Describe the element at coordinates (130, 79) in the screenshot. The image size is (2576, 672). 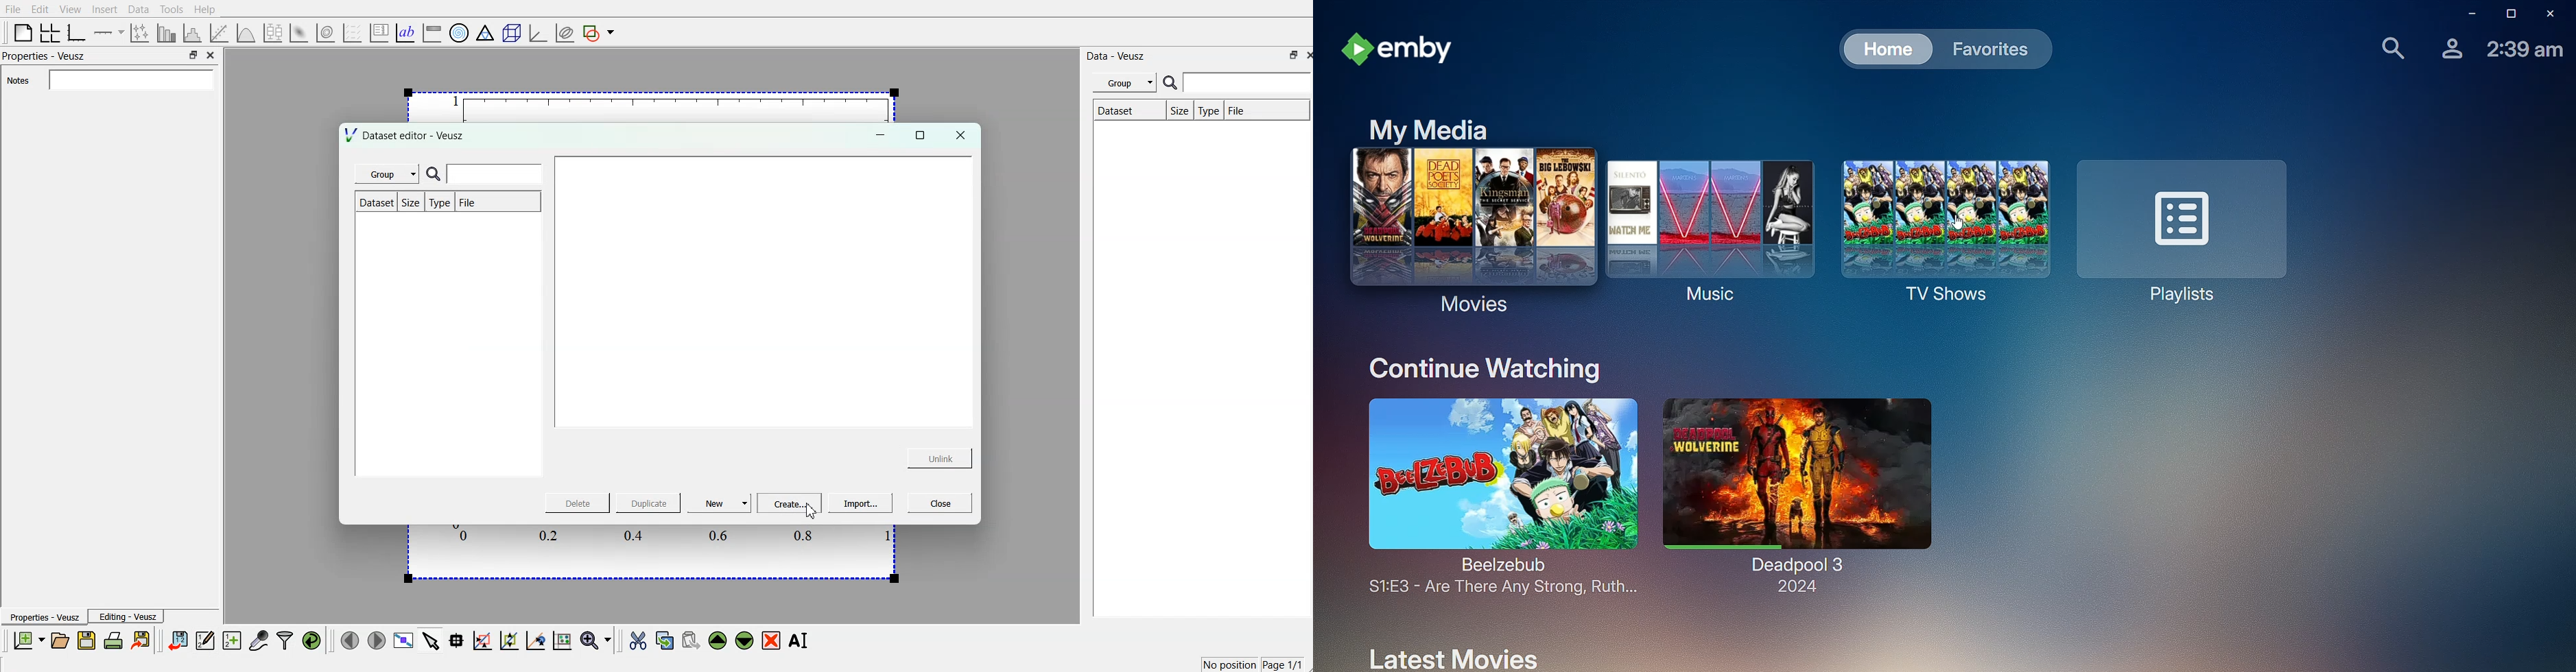
I see `Notes field` at that location.